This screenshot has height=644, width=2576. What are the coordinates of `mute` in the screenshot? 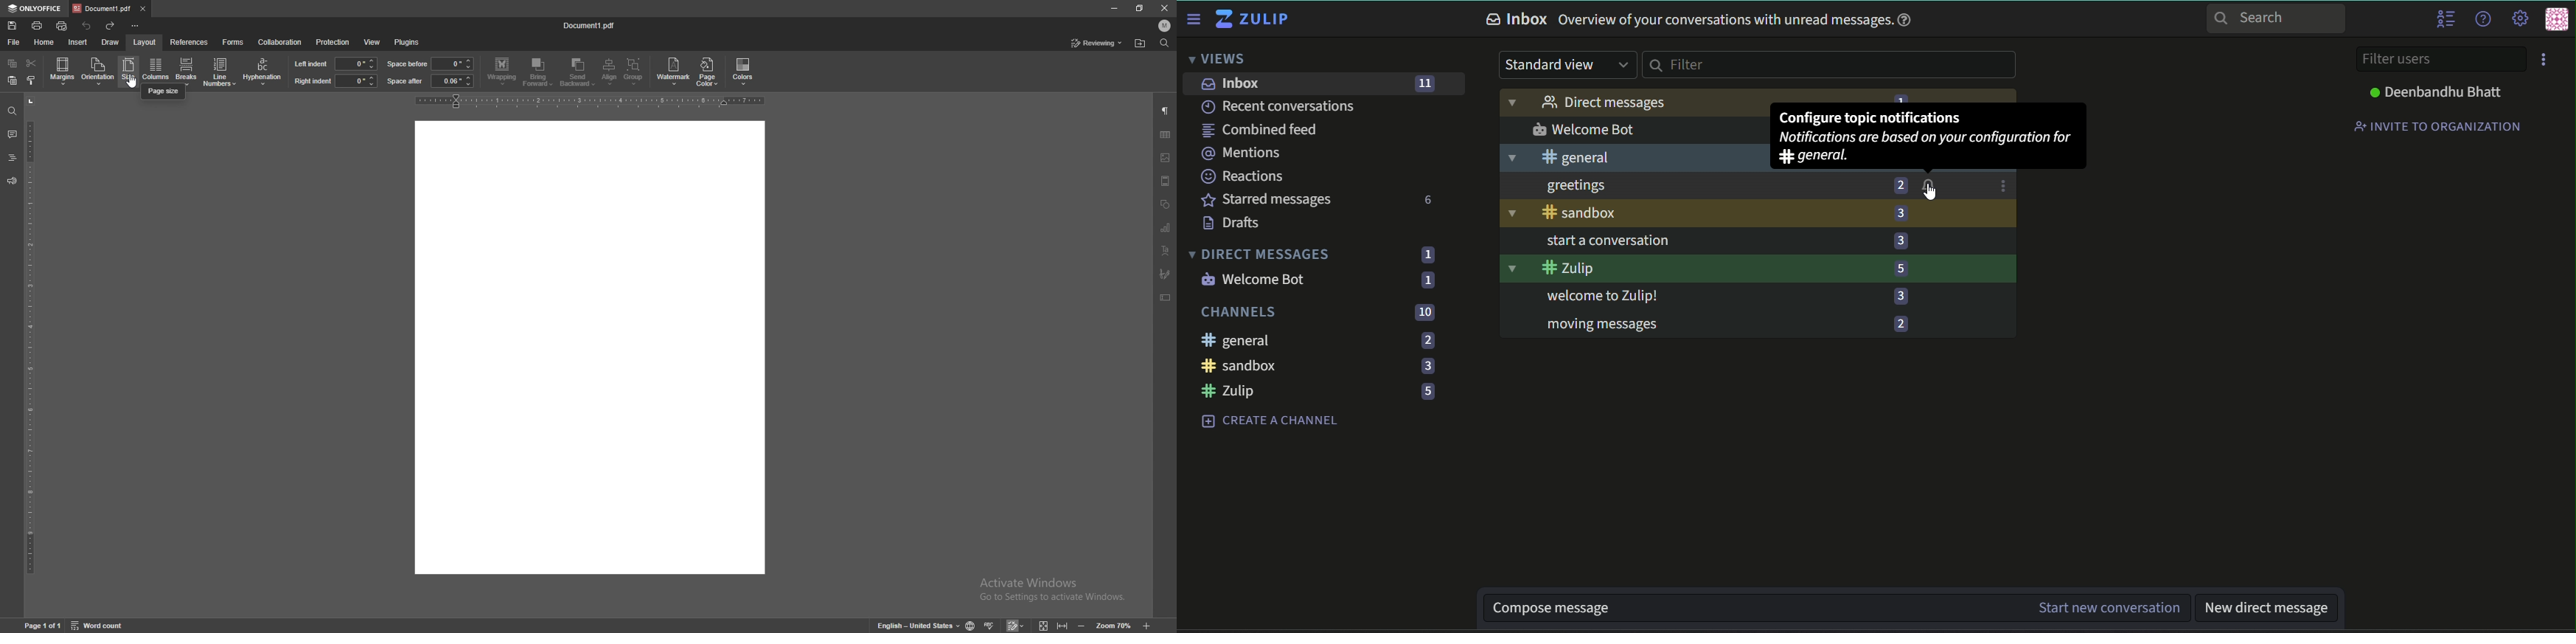 It's located at (1928, 185).